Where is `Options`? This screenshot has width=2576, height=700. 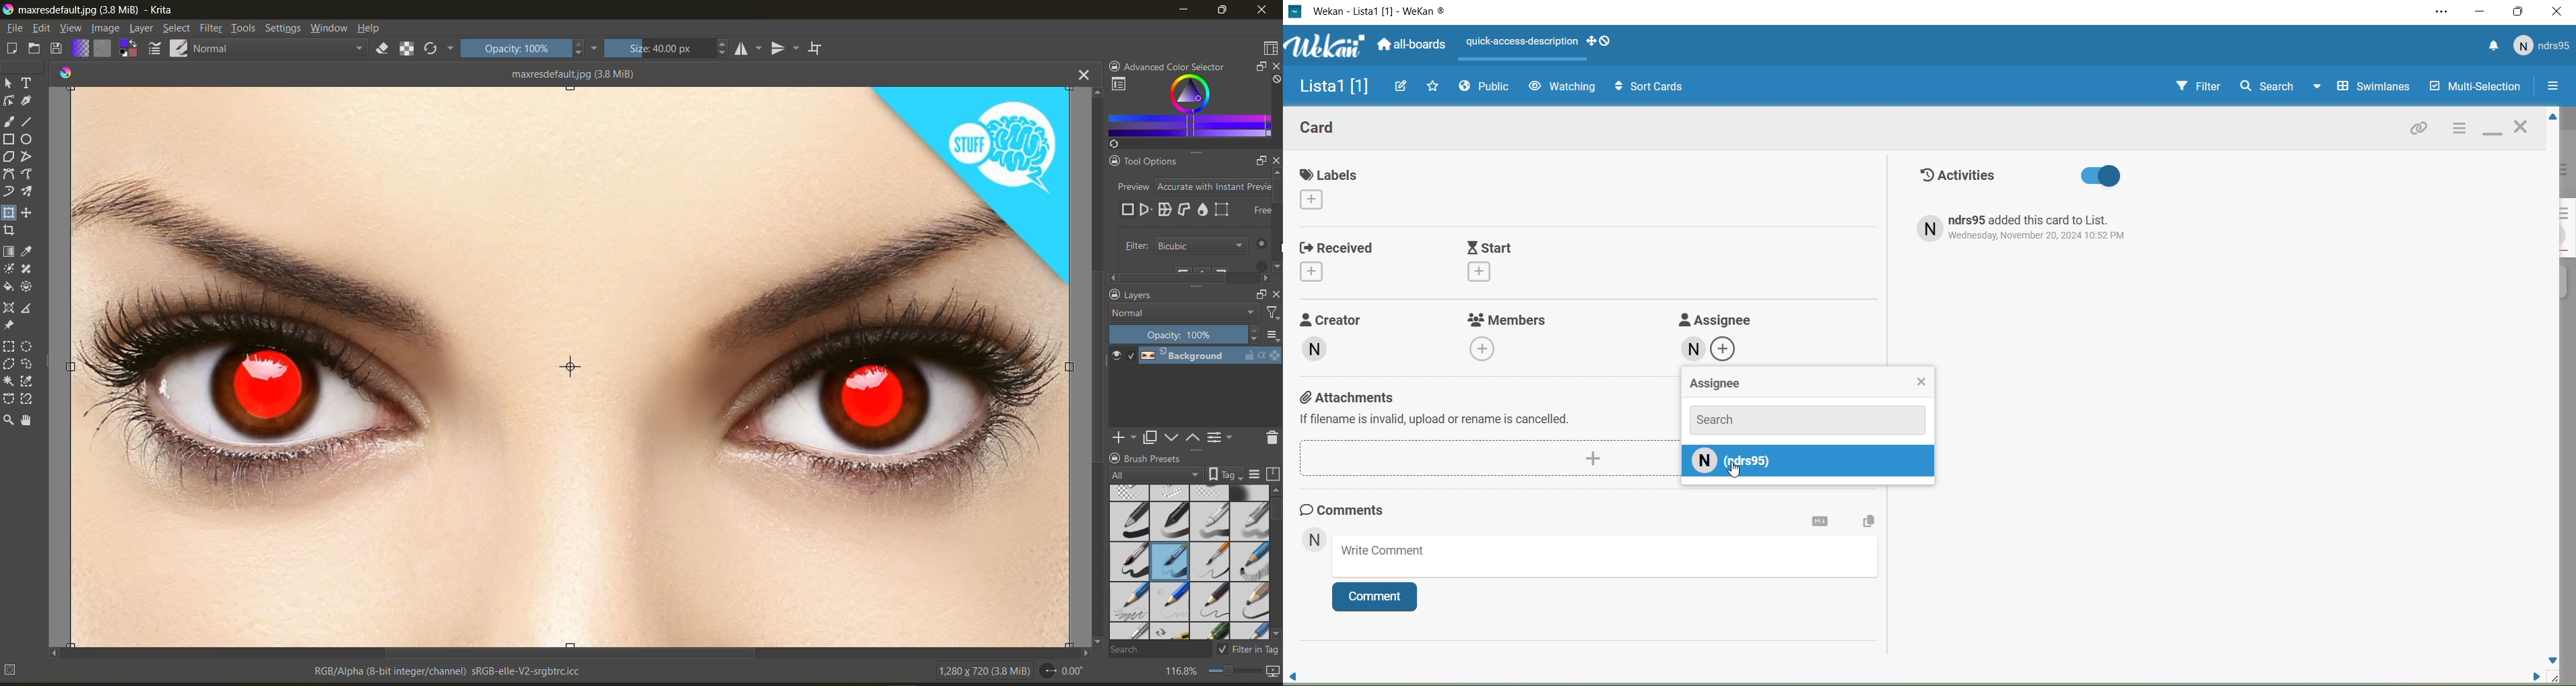
Options is located at coordinates (2552, 88).